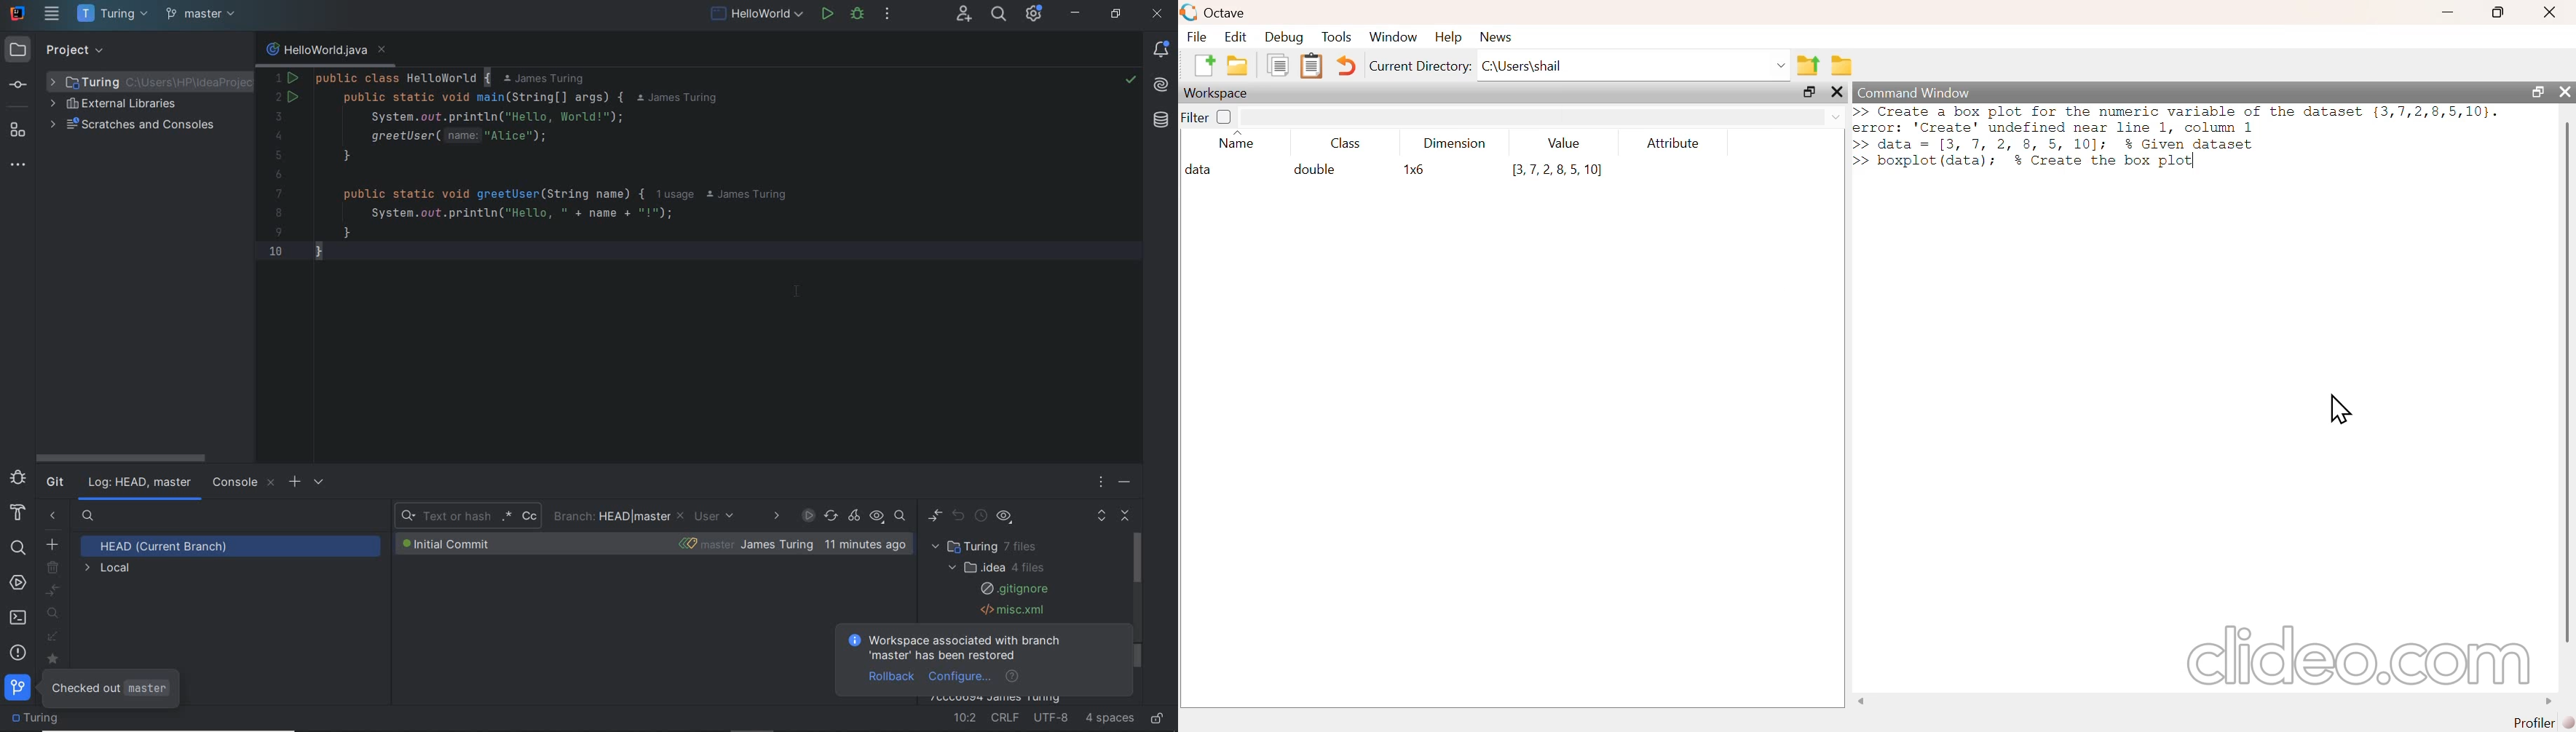 The width and height of the screenshot is (2576, 756). I want to click on new script, so click(1199, 64).